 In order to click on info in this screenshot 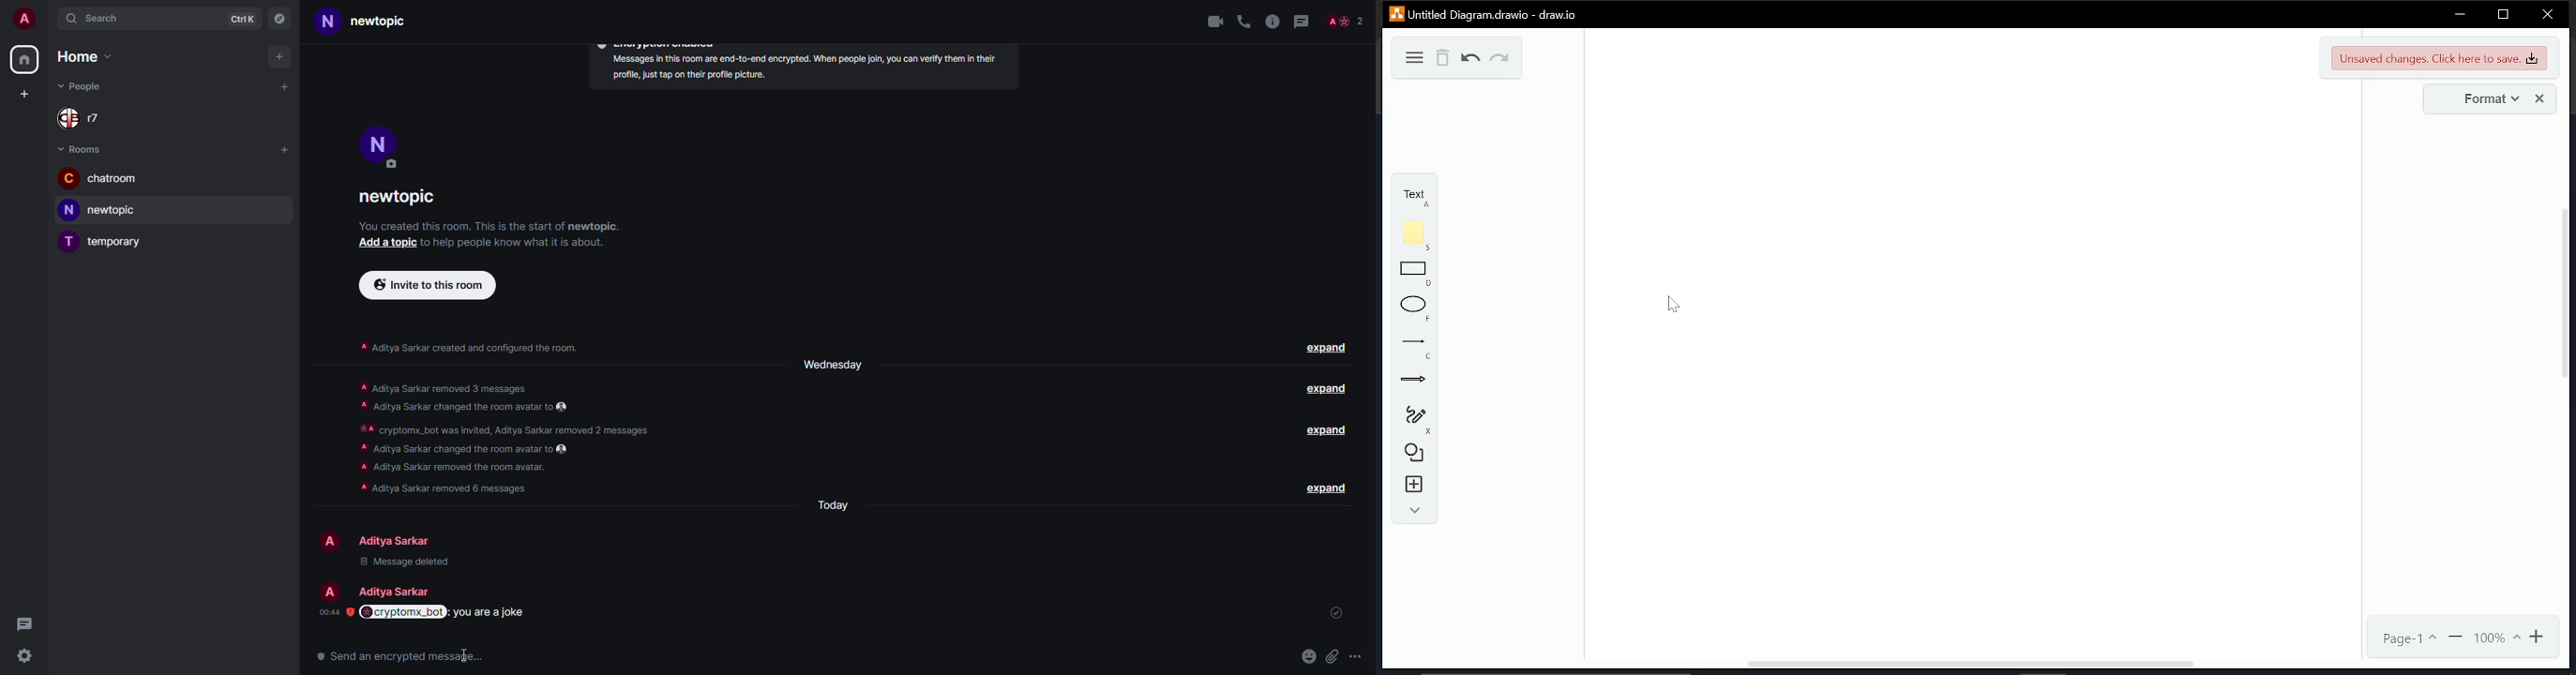, I will do `click(512, 244)`.